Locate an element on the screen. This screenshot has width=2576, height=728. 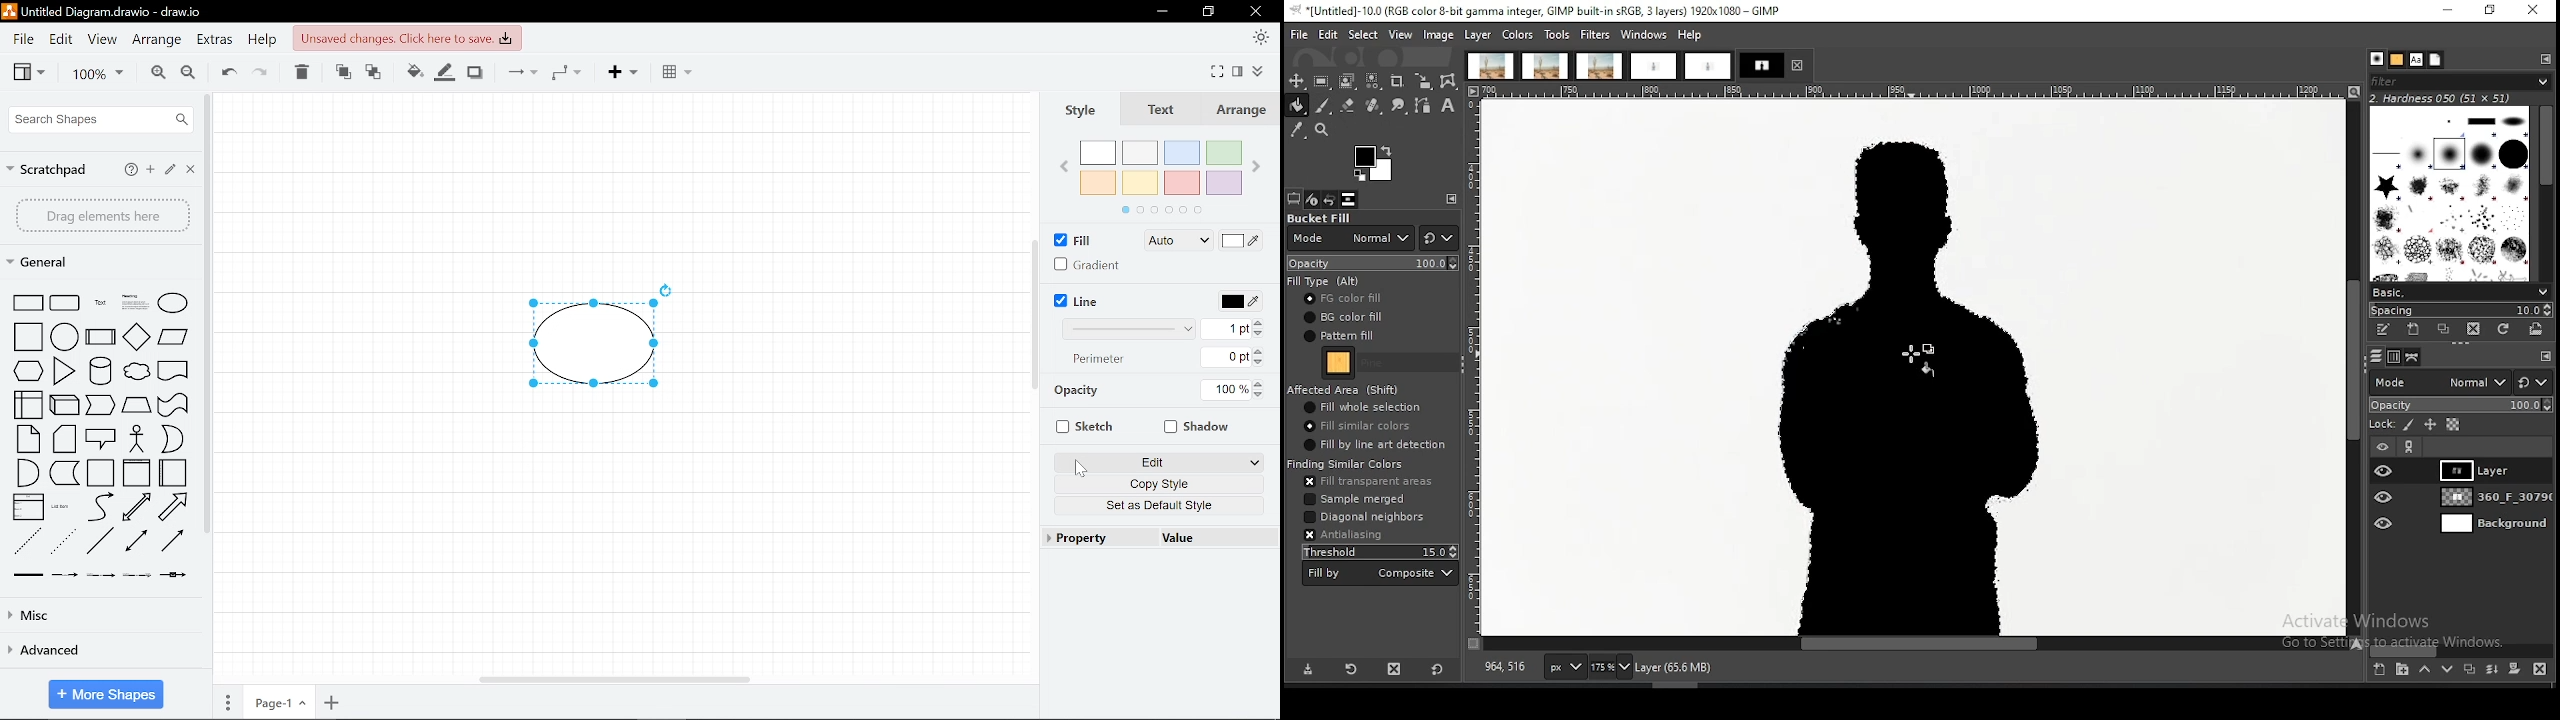
link is located at coordinates (26, 574).